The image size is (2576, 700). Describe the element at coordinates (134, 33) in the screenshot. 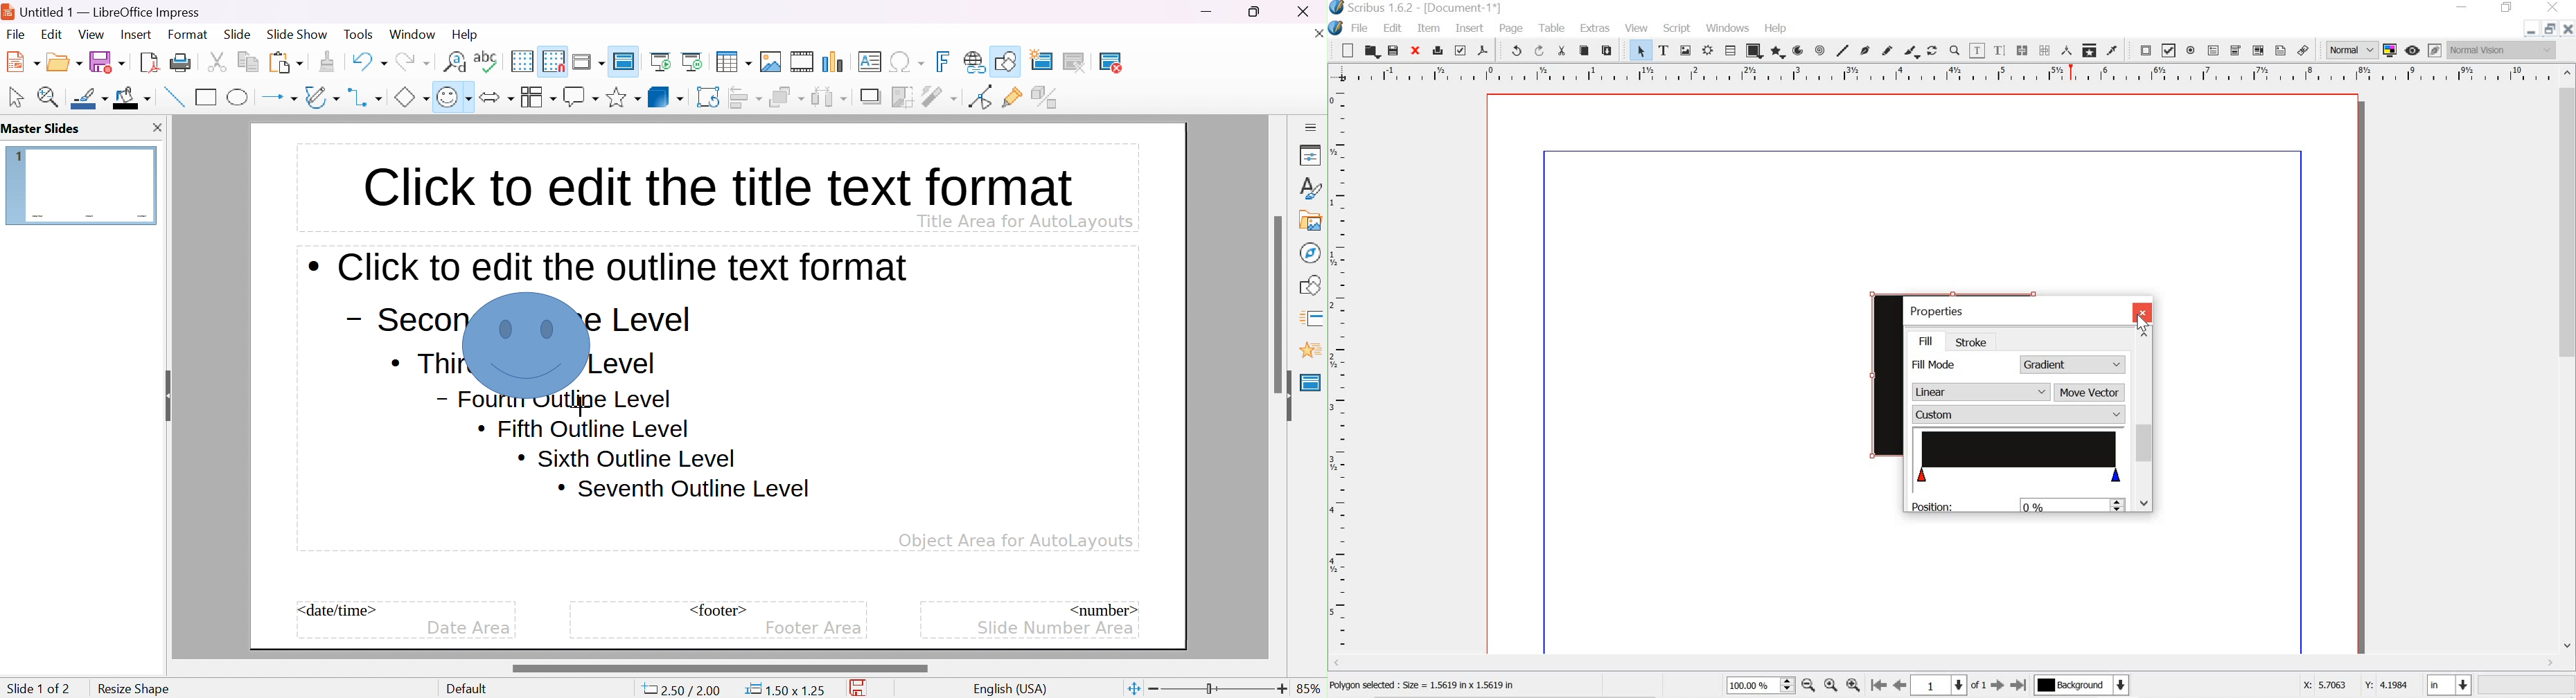

I see `insert` at that location.